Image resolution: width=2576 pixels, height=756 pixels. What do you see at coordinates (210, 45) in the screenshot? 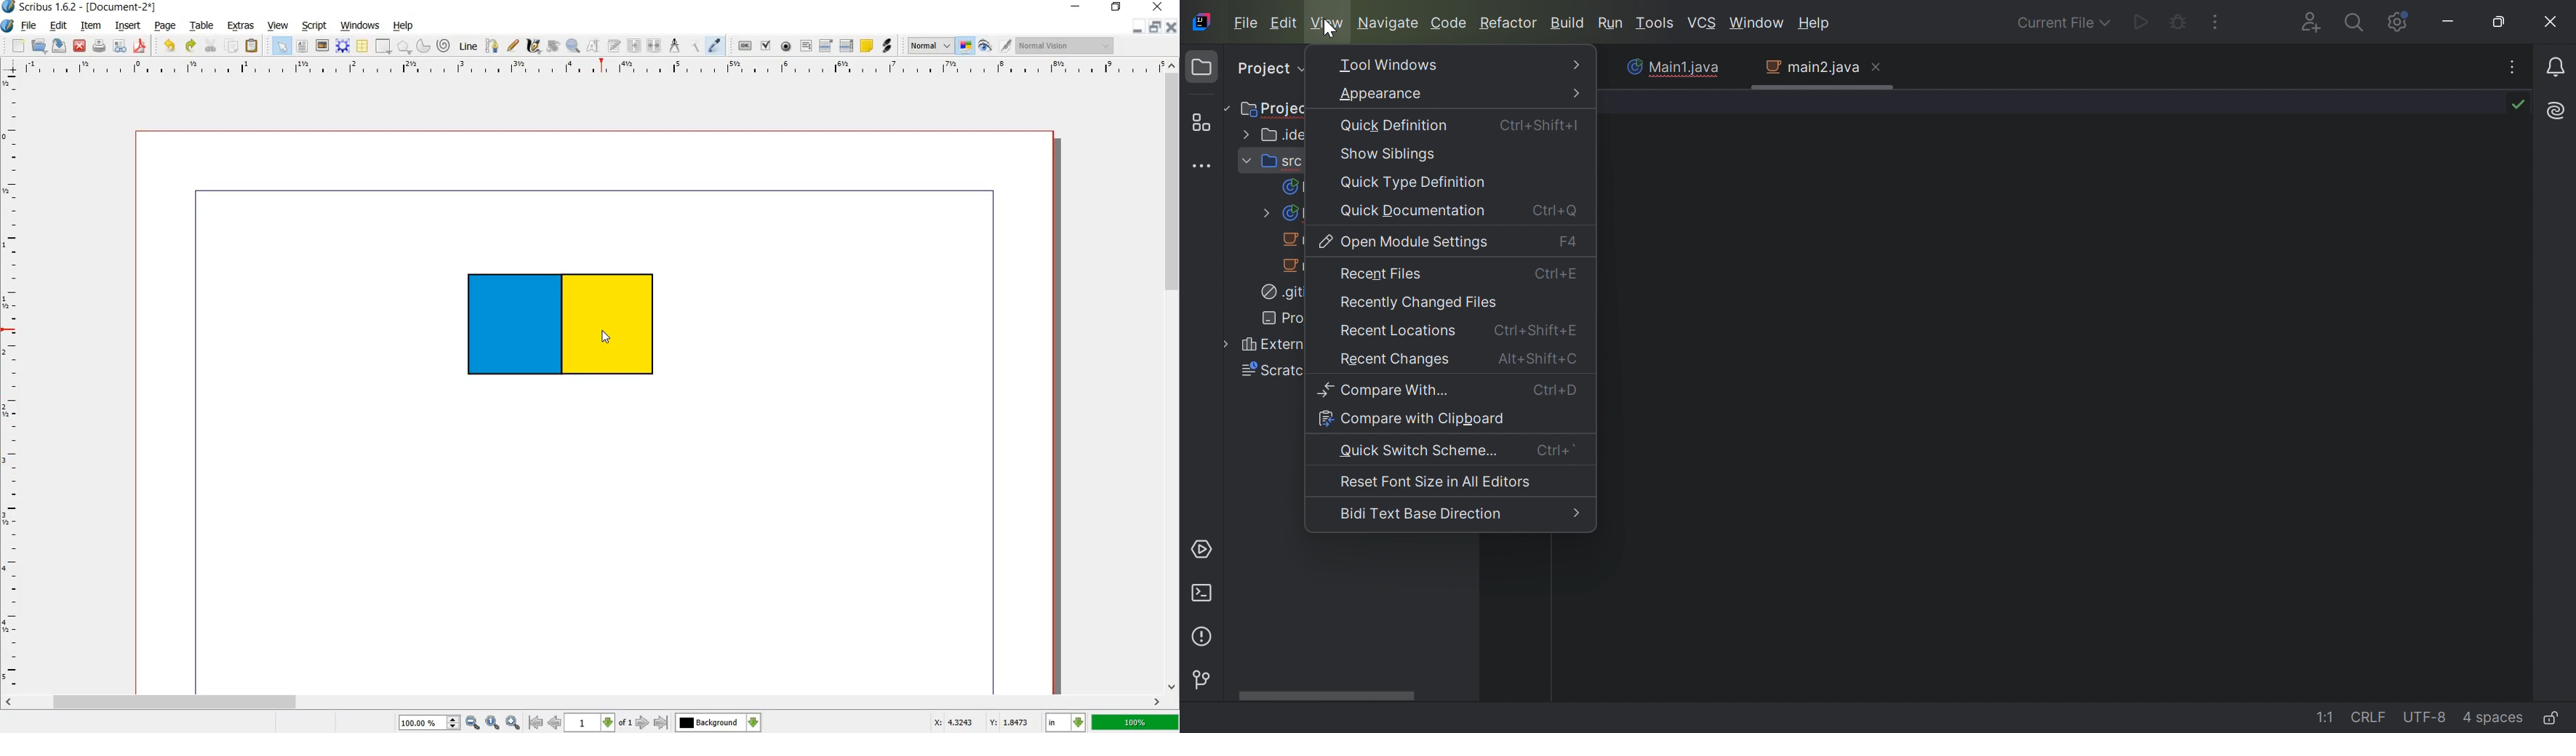
I see `cut` at bounding box center [210, 45].